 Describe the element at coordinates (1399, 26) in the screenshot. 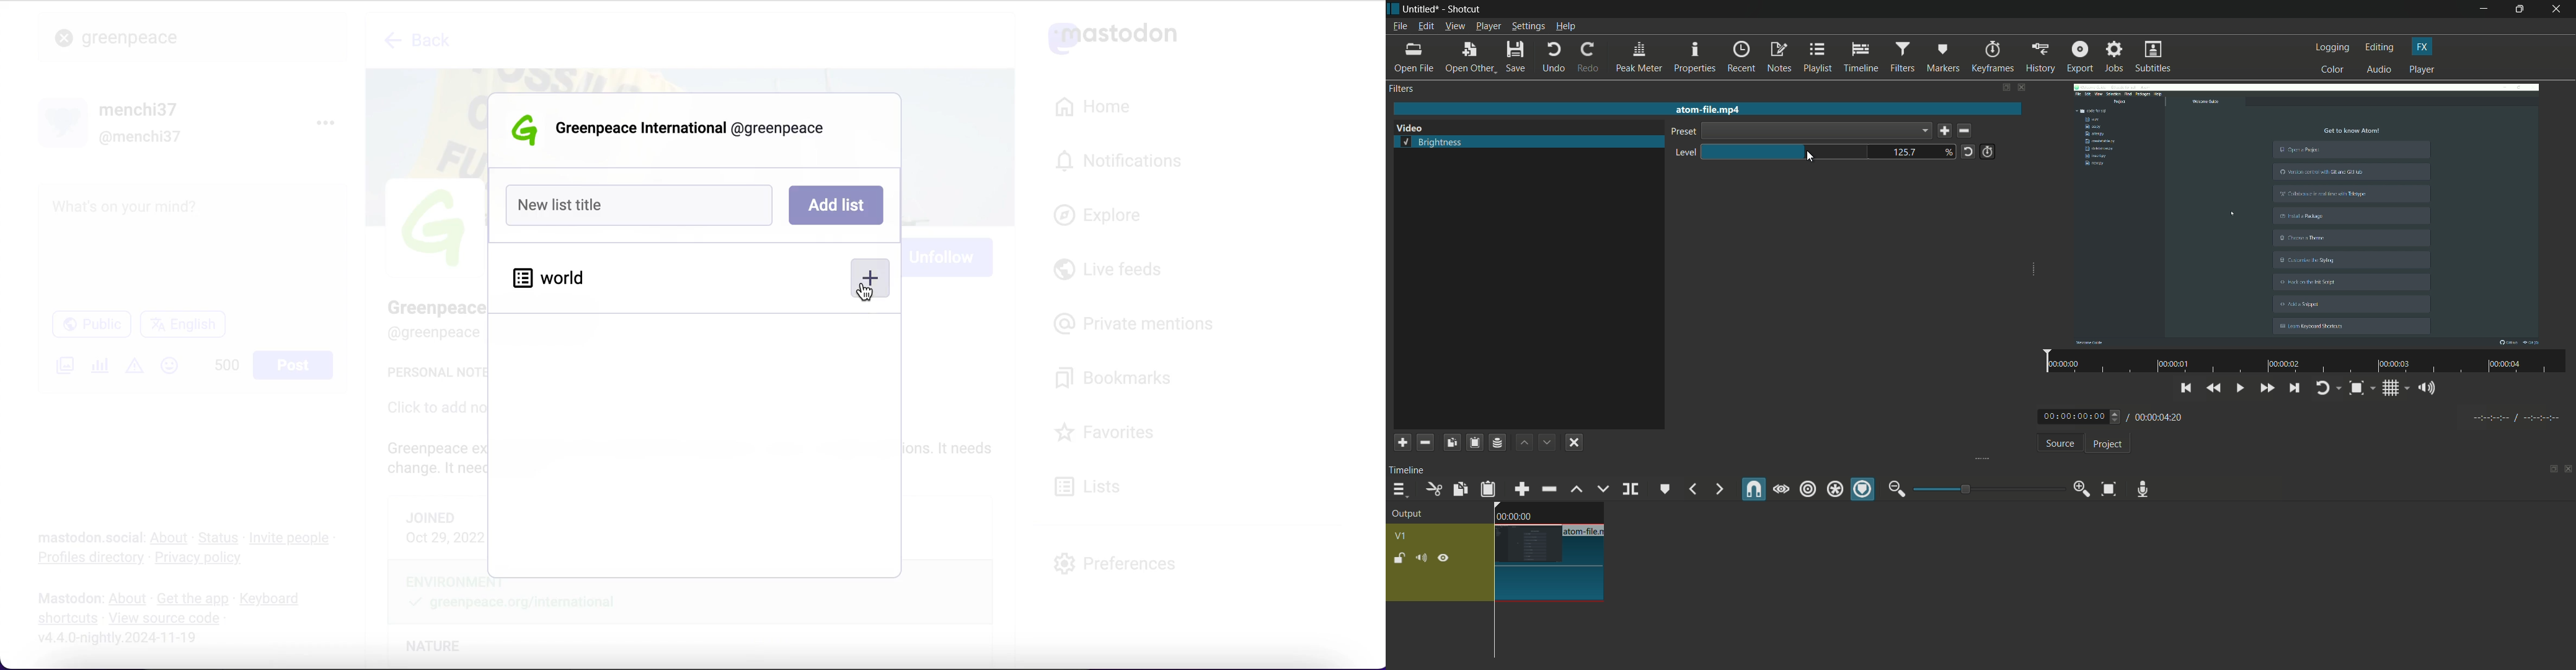

I see `file menu` at that location.